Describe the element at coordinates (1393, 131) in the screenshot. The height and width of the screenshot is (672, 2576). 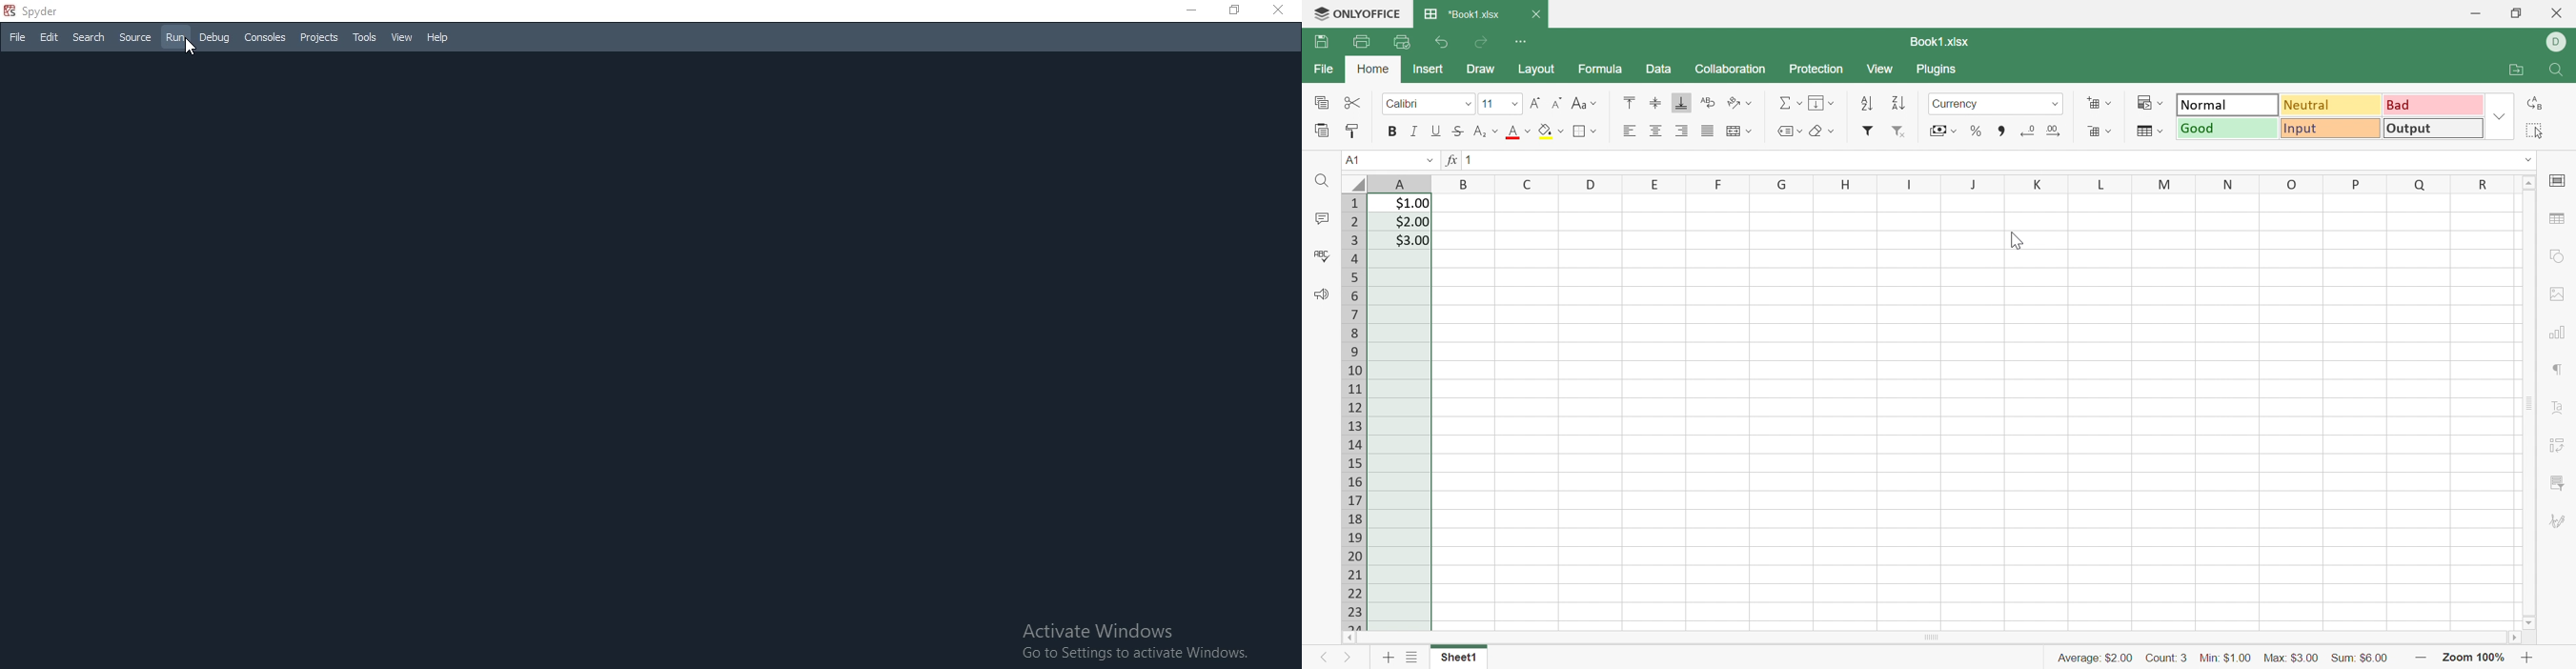
I see `Bold` at that location.